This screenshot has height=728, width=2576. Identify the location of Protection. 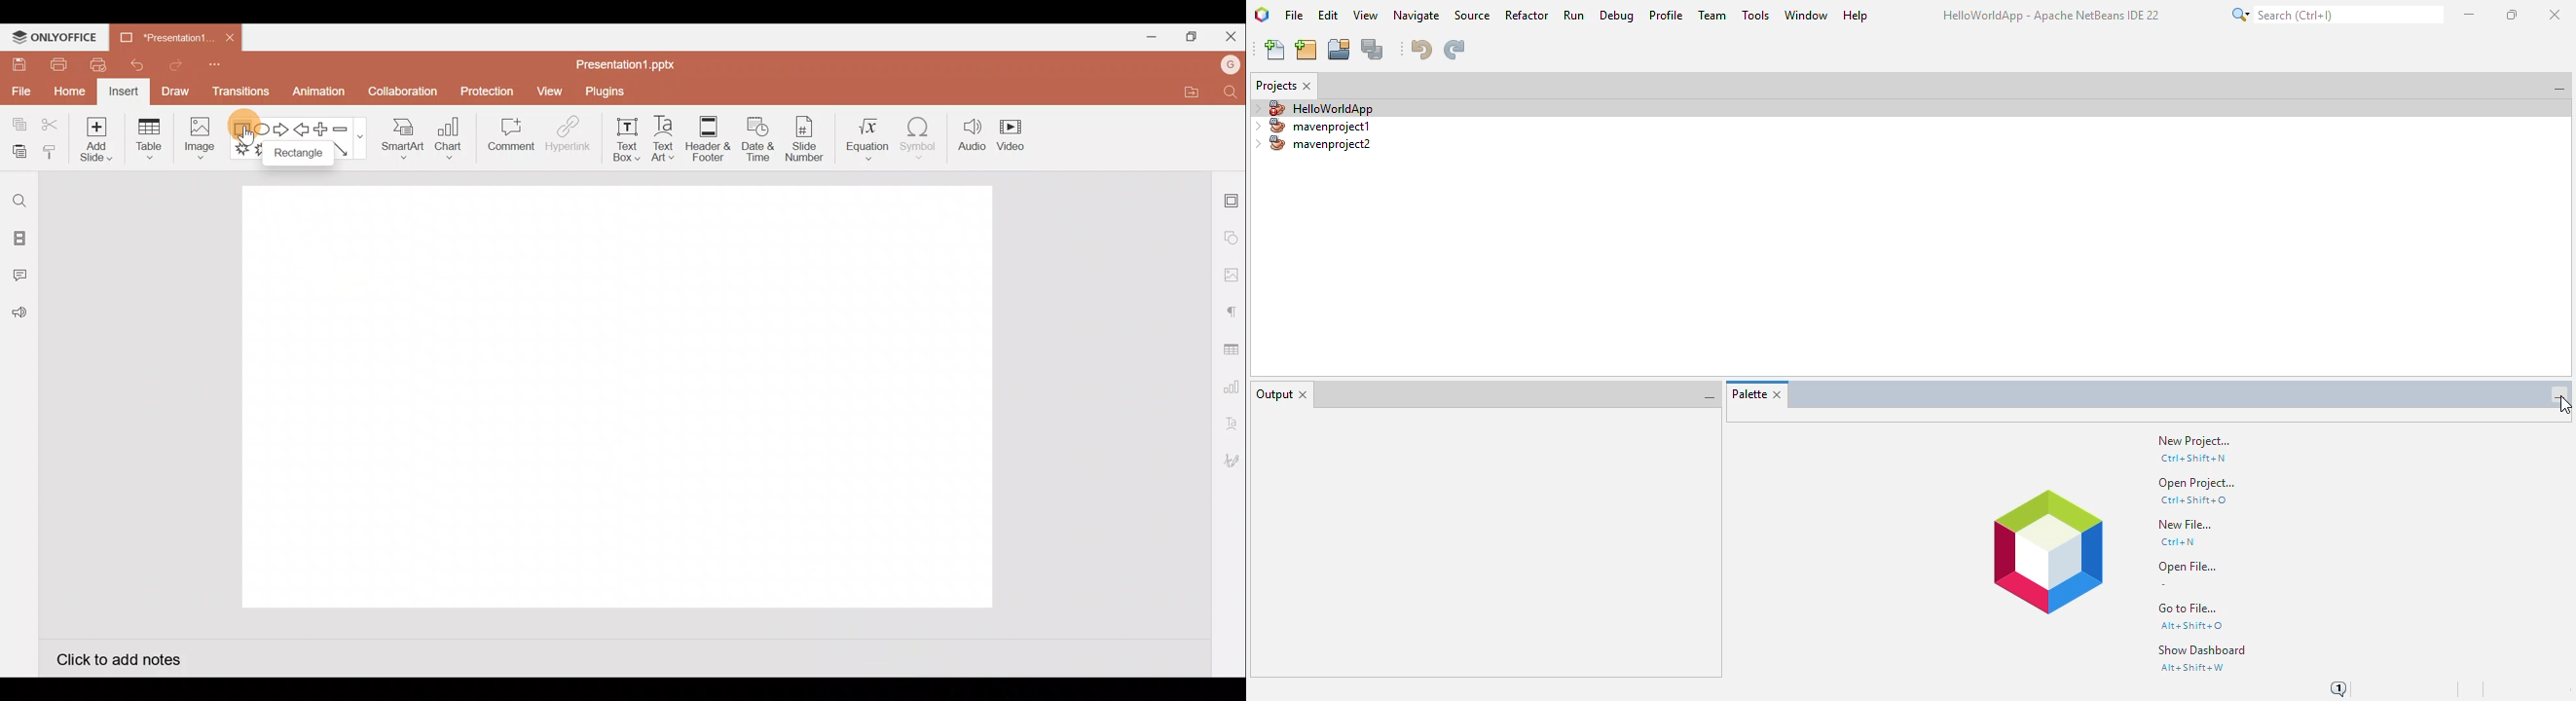
(484, 92).